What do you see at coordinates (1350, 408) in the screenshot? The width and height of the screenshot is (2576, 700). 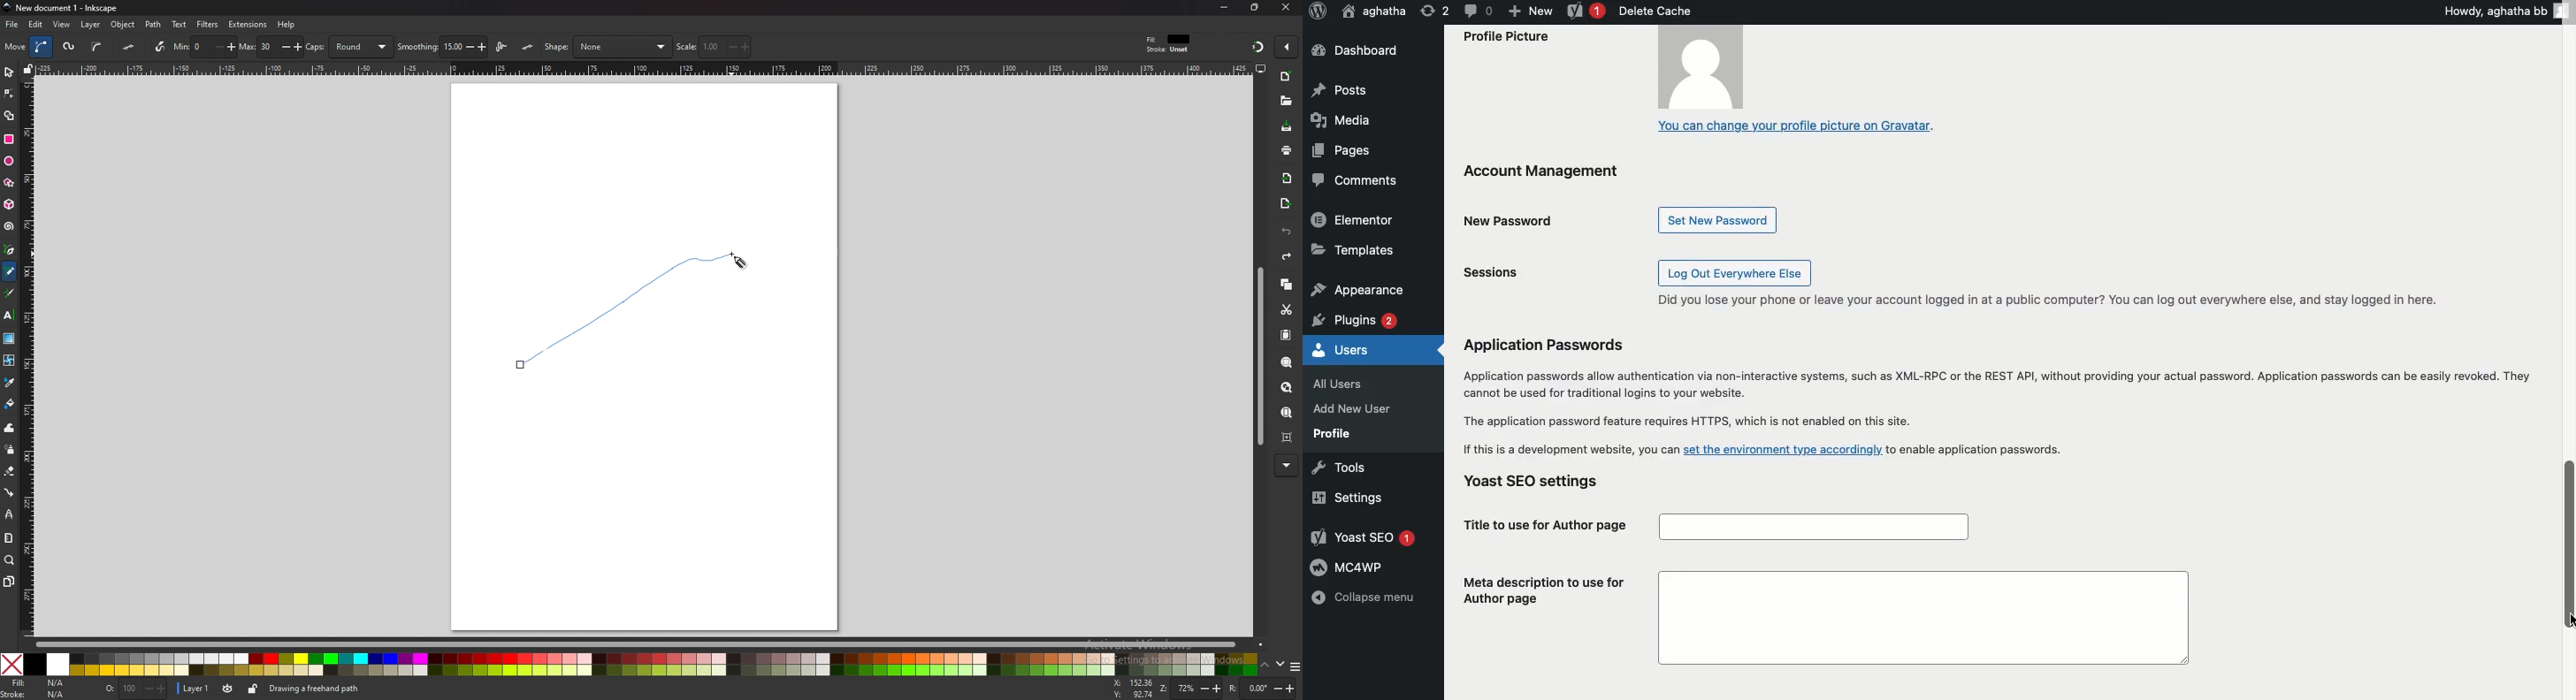 I see `Add New User` at bounding box center [1350, 408].